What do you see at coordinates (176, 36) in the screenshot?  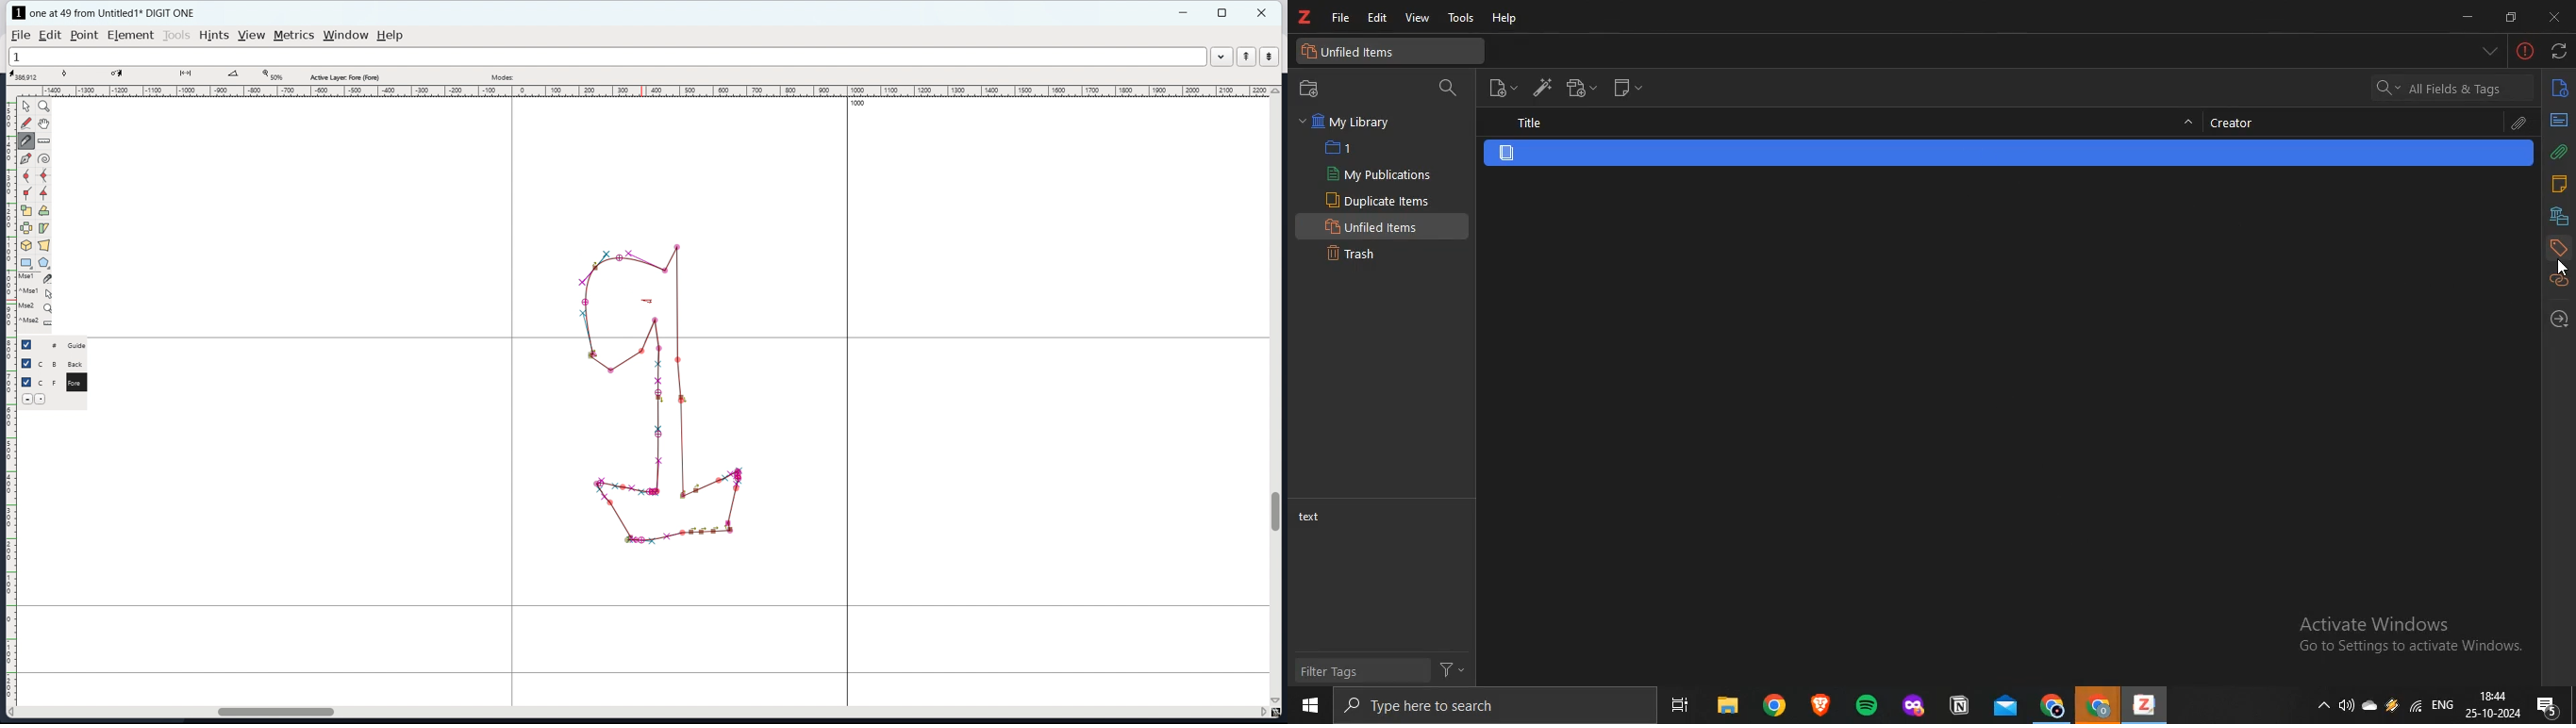 I see `tools` at bounding box center [176, 36].